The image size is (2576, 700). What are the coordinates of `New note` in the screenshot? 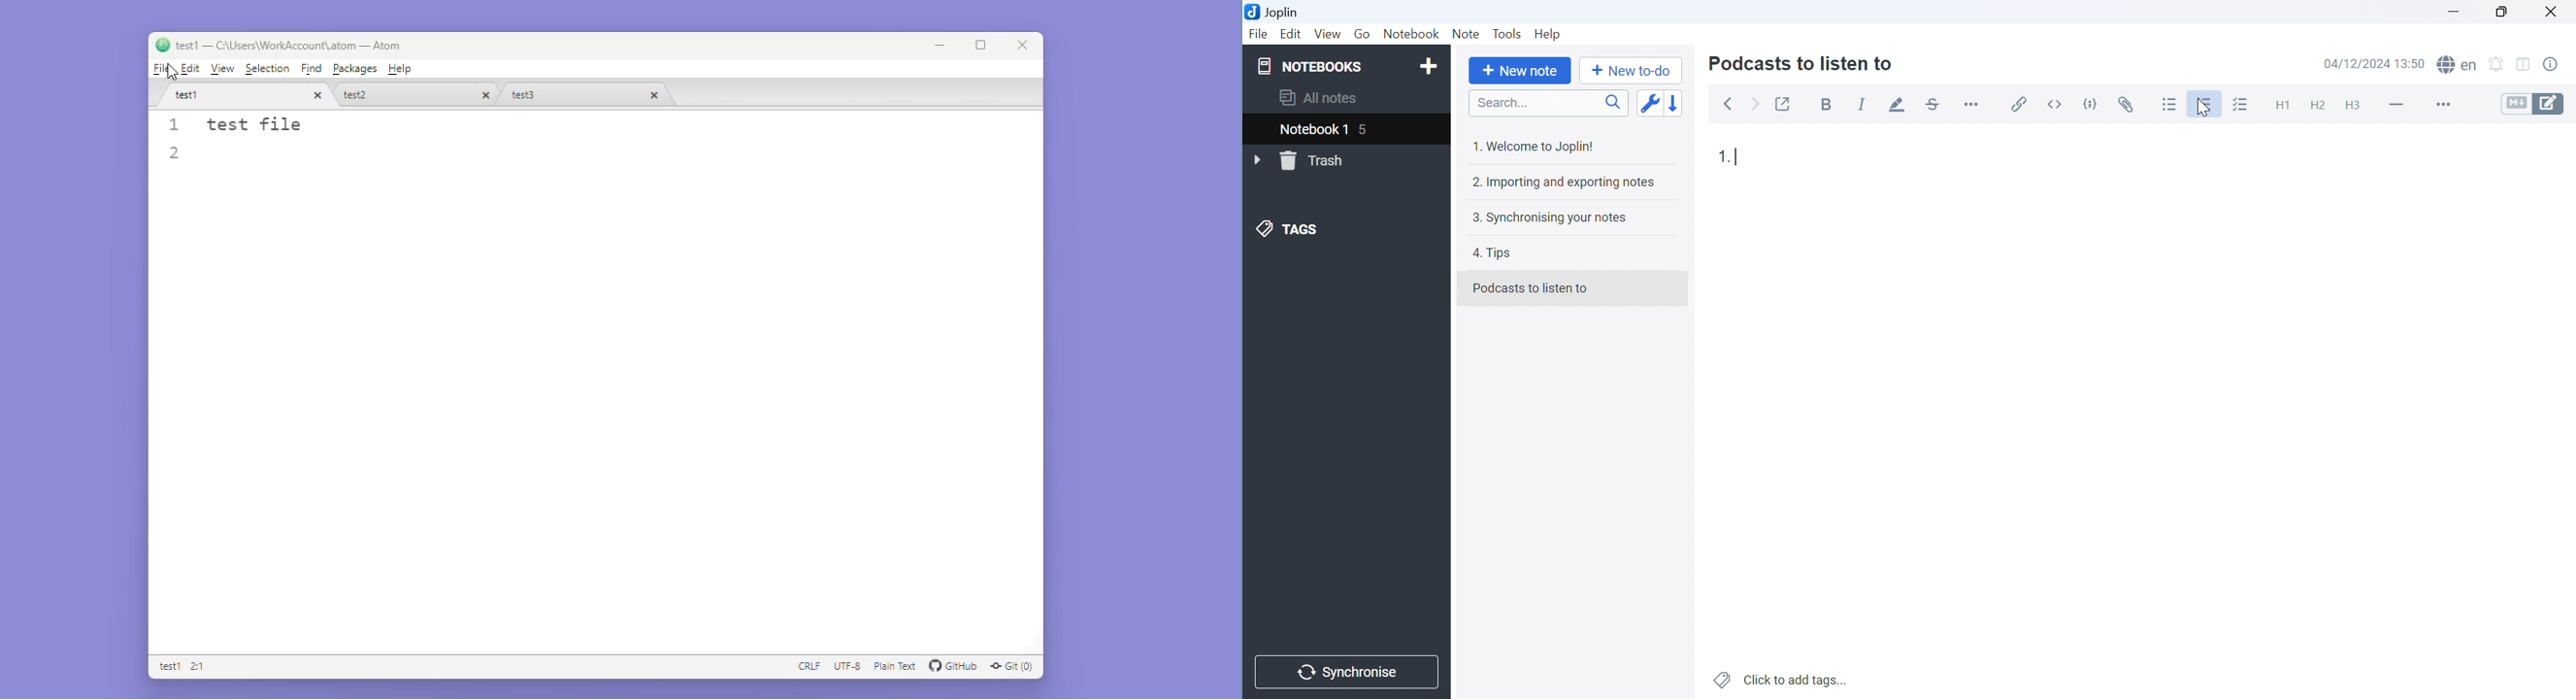 It's located at (1523, 72).